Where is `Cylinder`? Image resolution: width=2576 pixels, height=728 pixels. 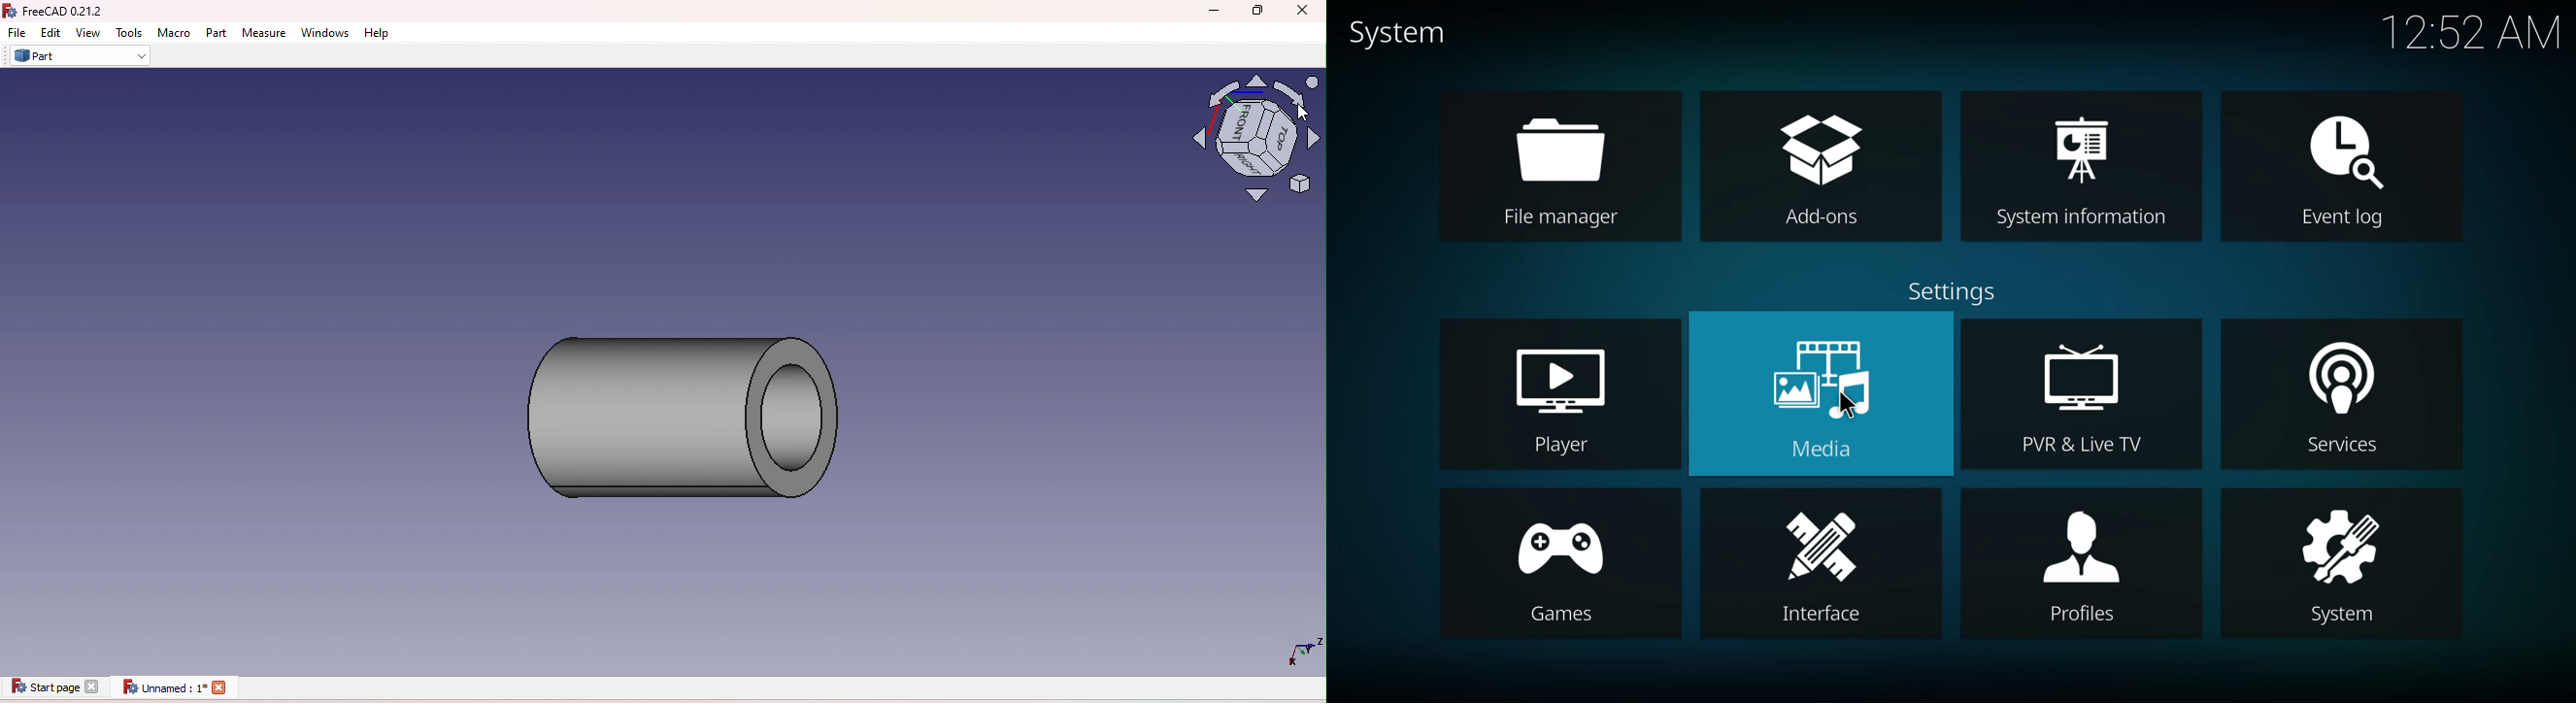 Cylinder is located at coordinates (668, 414).